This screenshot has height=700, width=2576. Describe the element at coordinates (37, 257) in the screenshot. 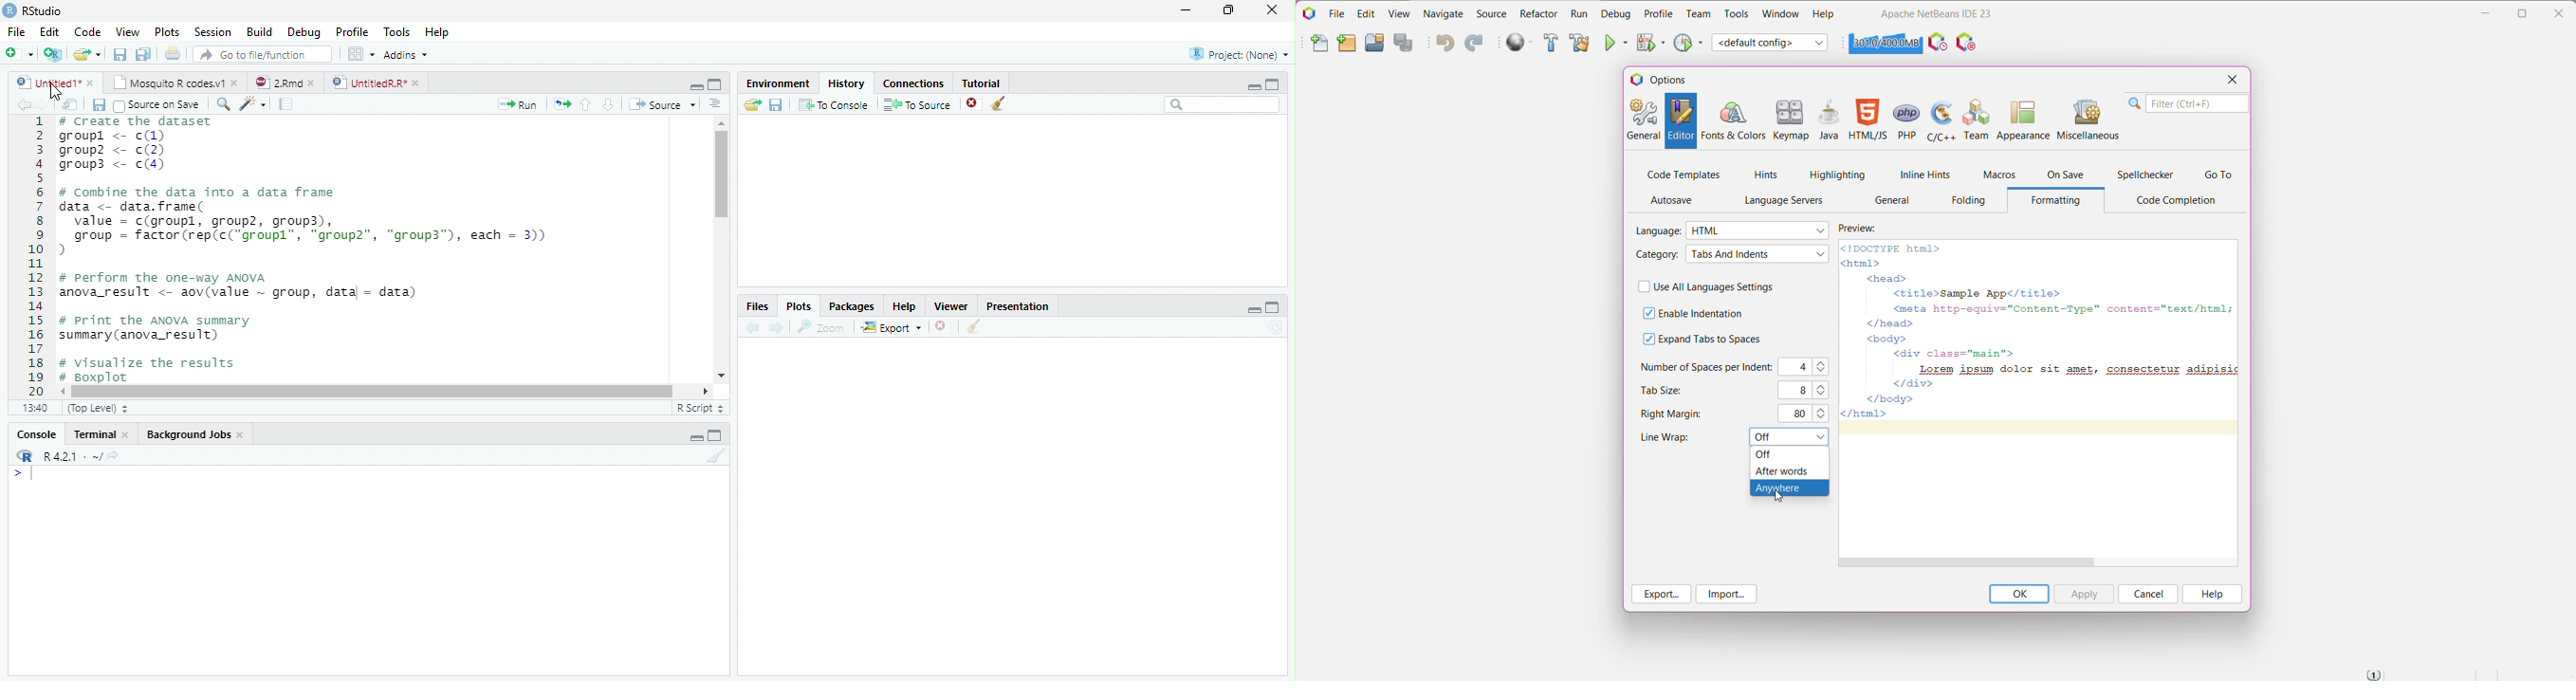

I see `1 2 3 4 5 6 7 8 9 10....` at that location.